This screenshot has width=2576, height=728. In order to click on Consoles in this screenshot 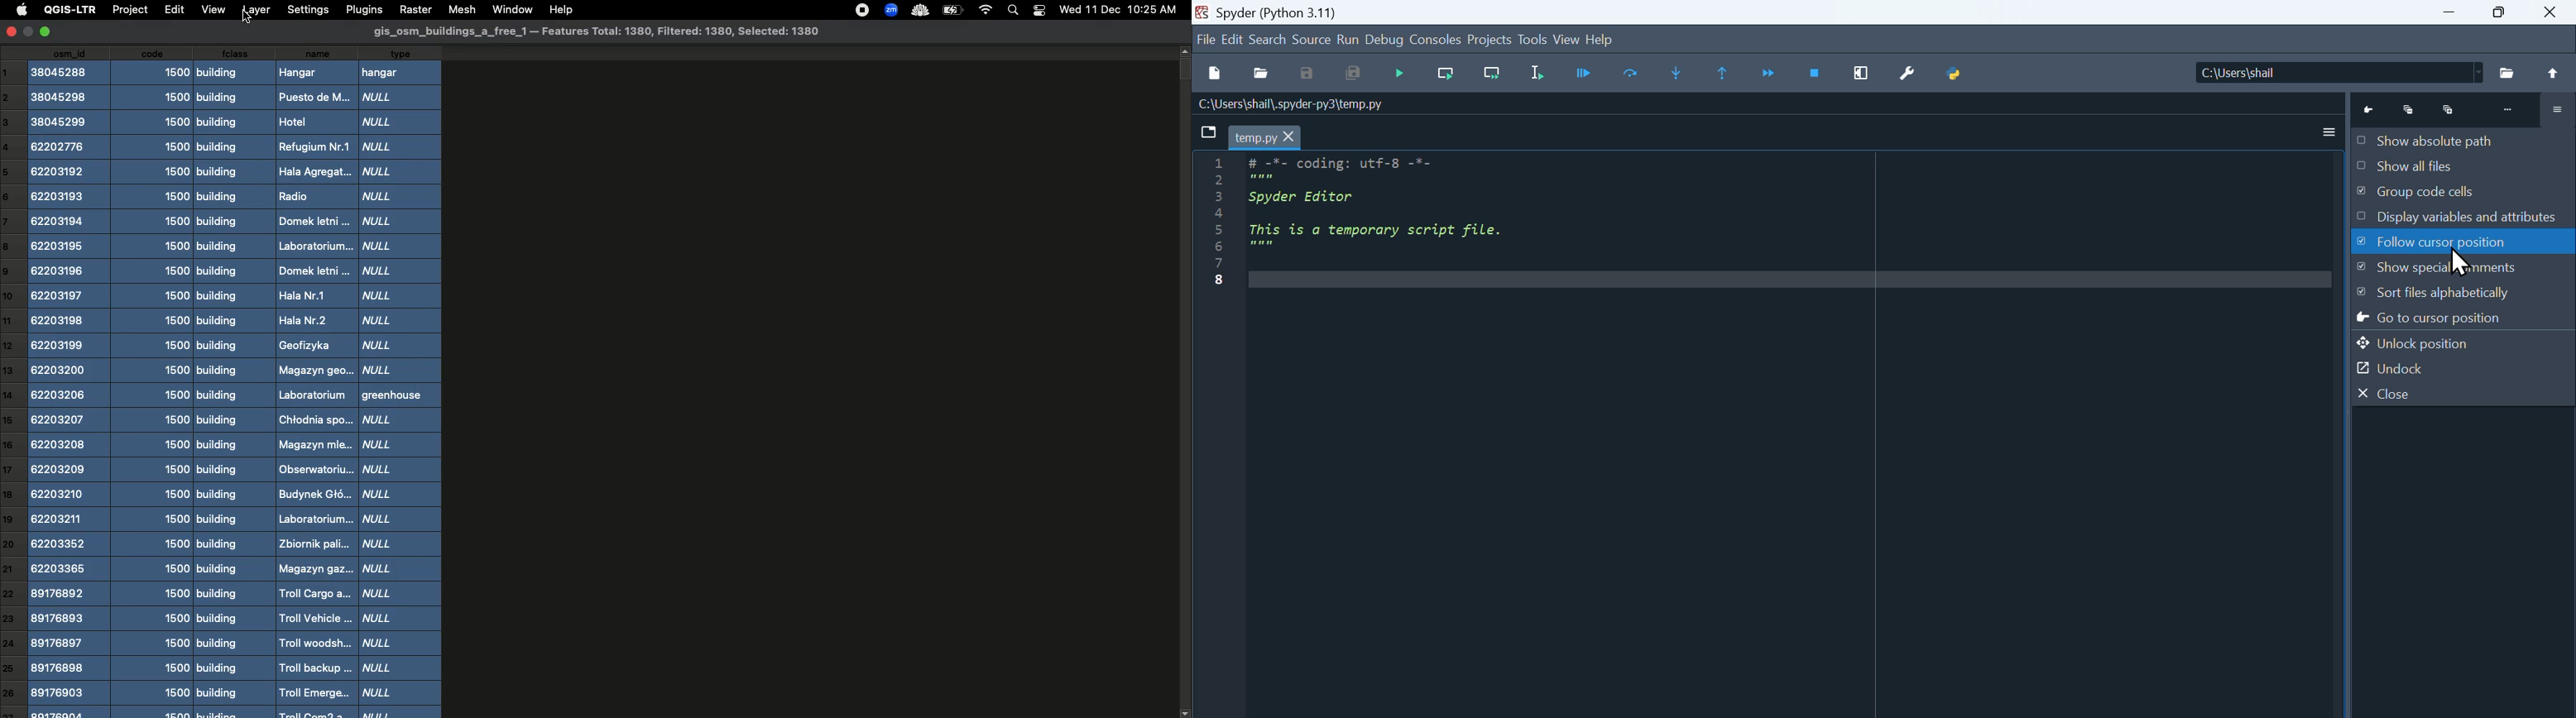, I will do `click(1437, 40)`.